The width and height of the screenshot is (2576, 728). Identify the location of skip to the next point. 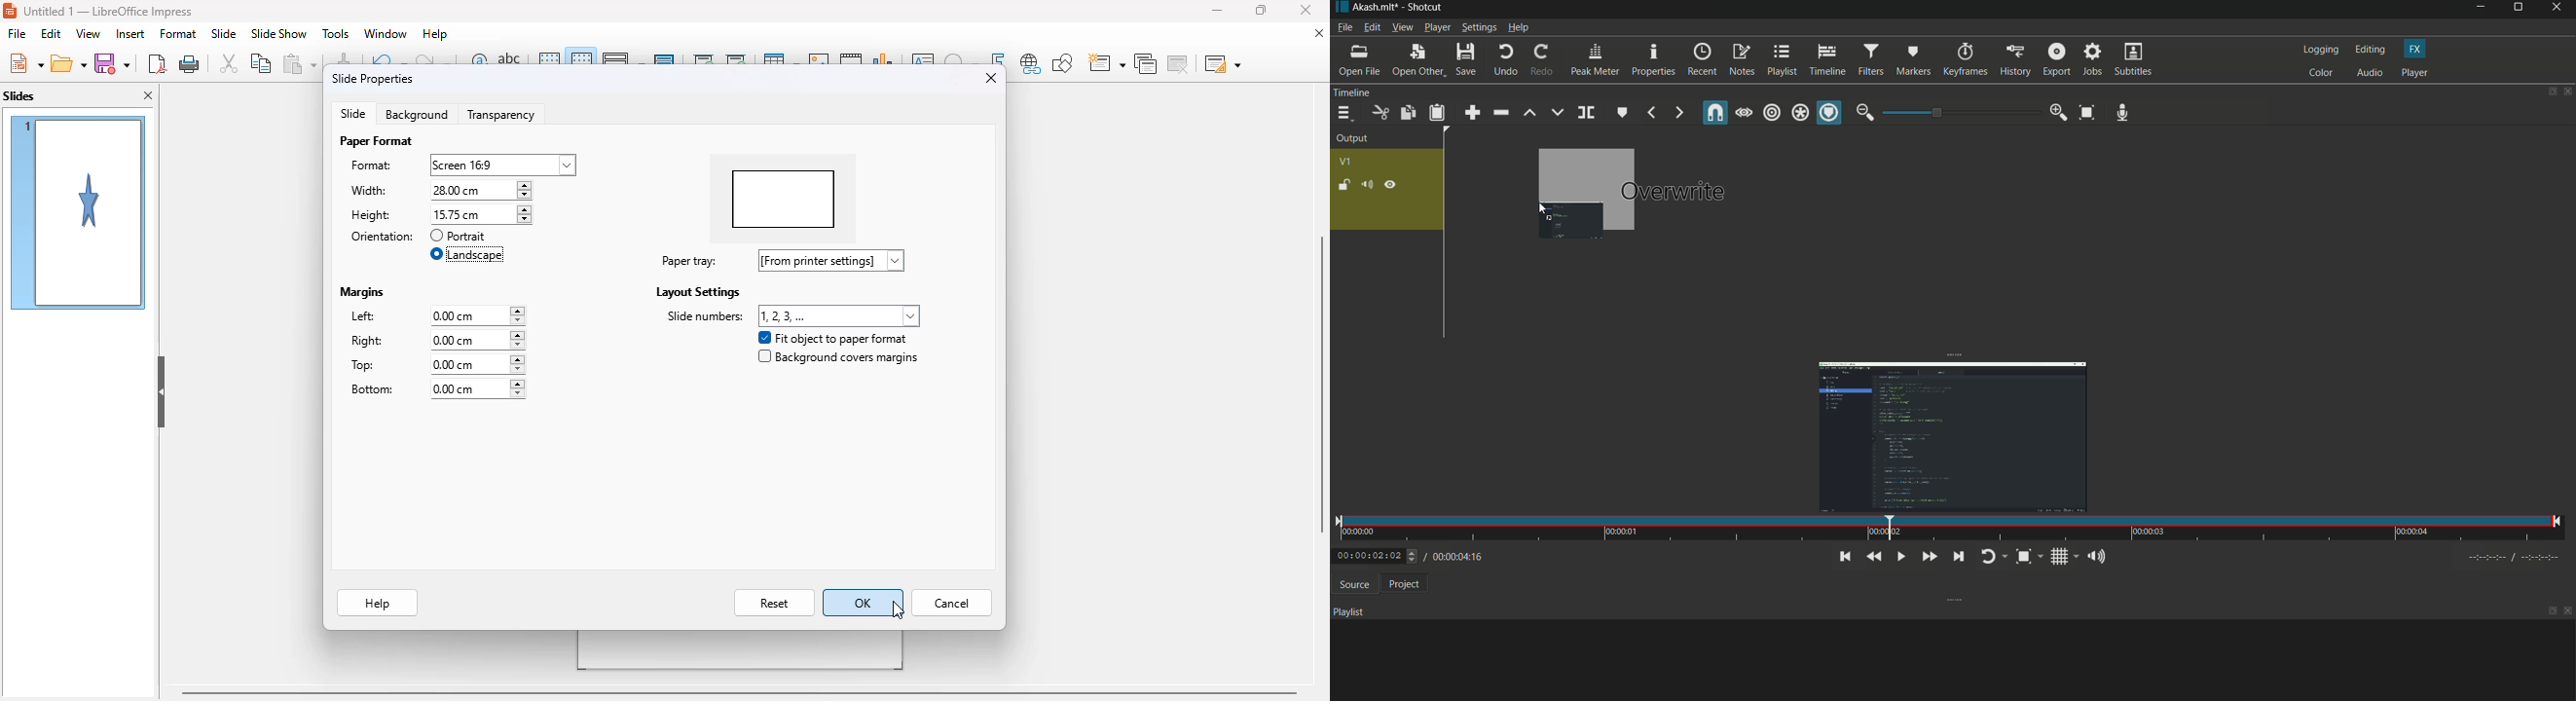
(1956, 556).